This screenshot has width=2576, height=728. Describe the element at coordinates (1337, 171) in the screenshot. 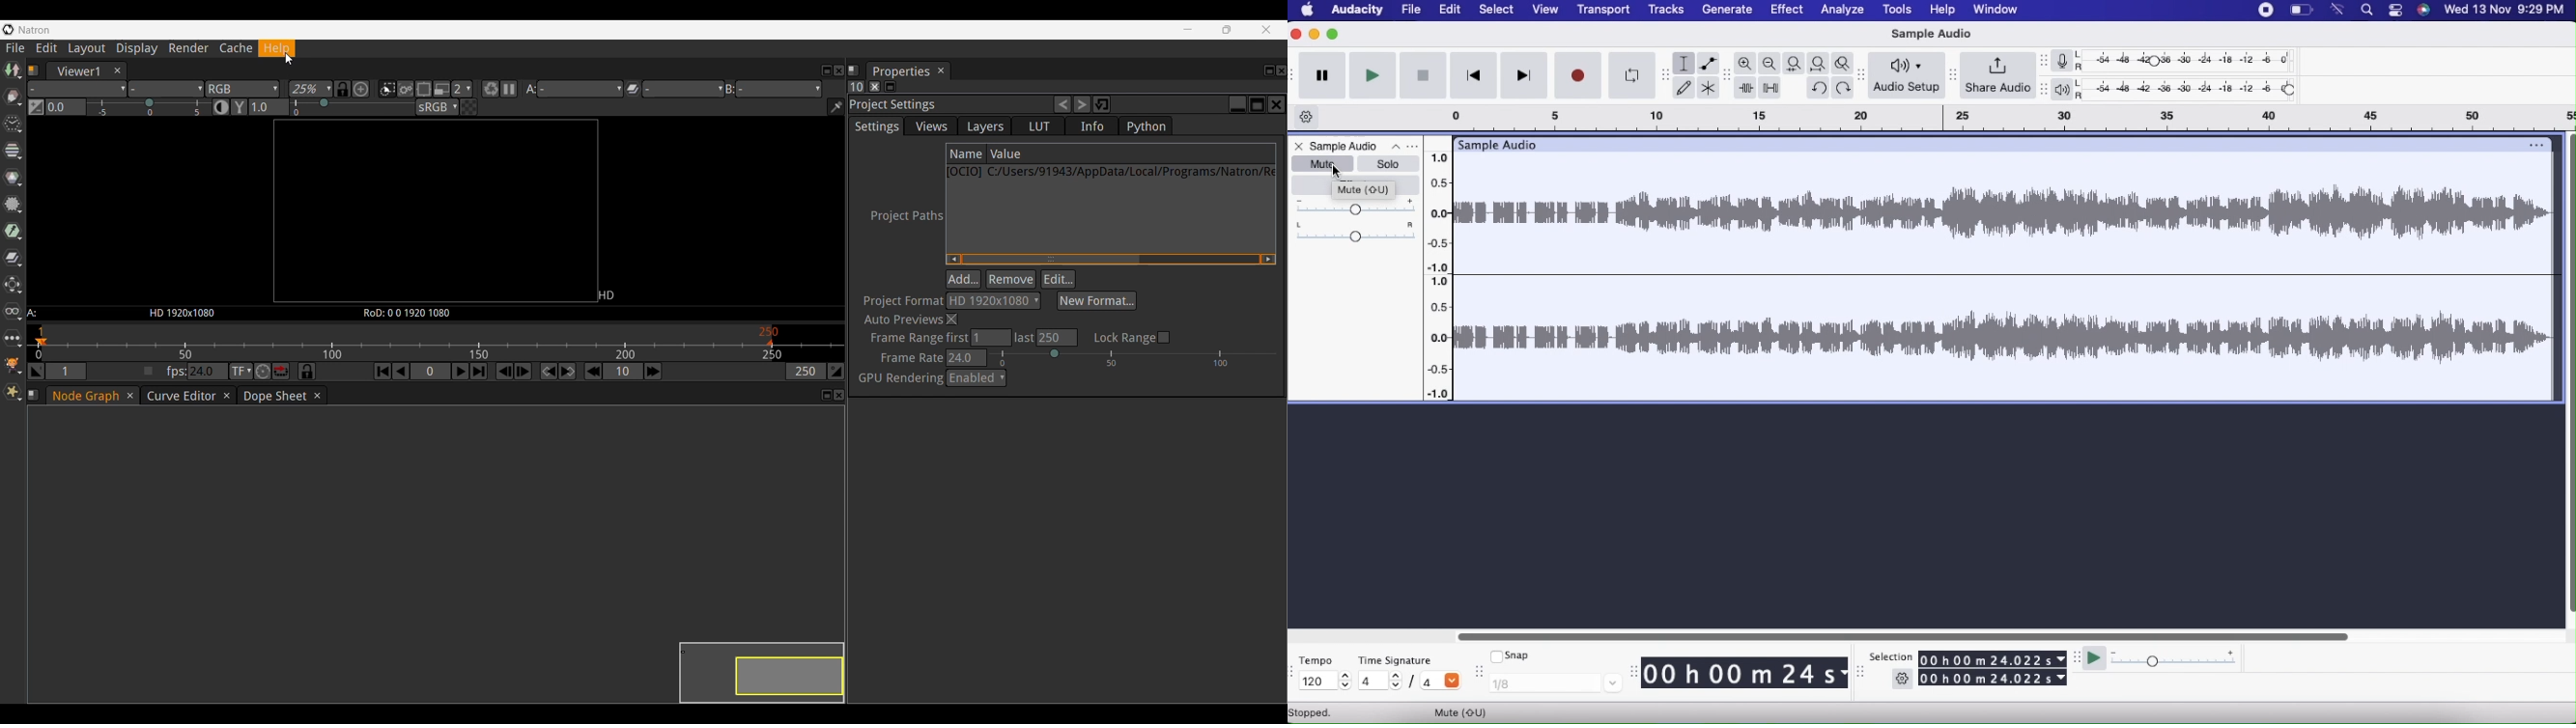

I see `Cursor` at that location.